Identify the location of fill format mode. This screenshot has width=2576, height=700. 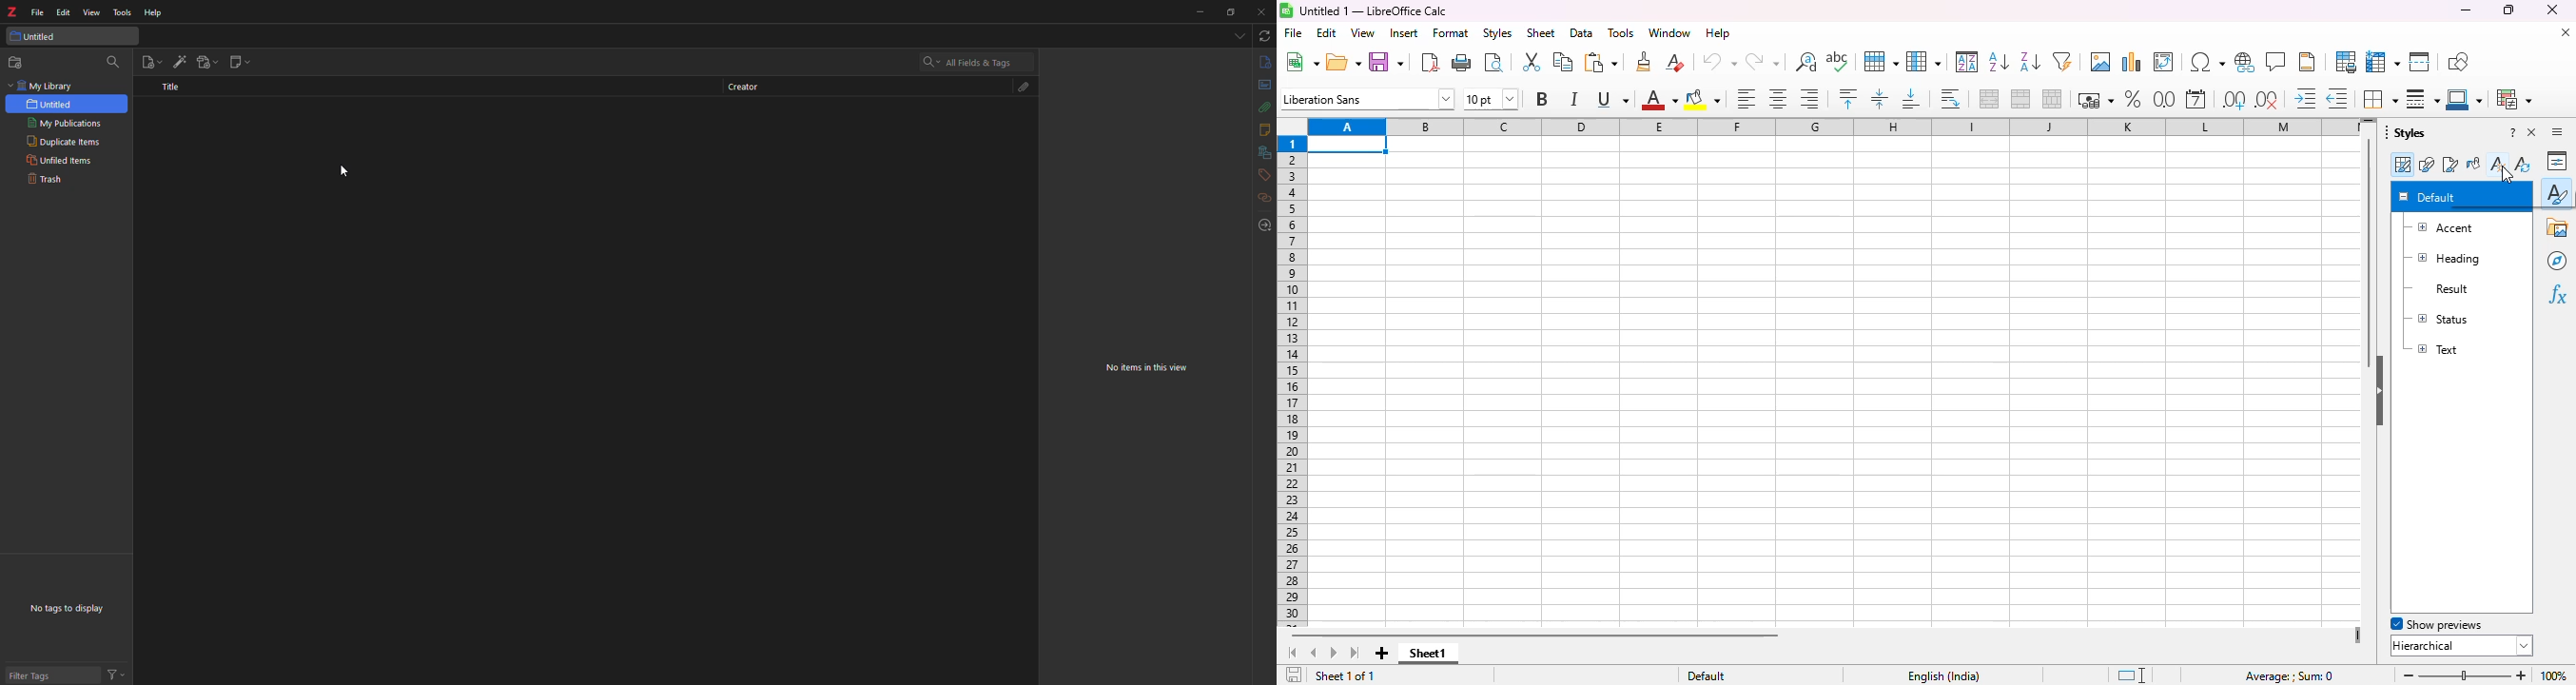
(2473, 164).